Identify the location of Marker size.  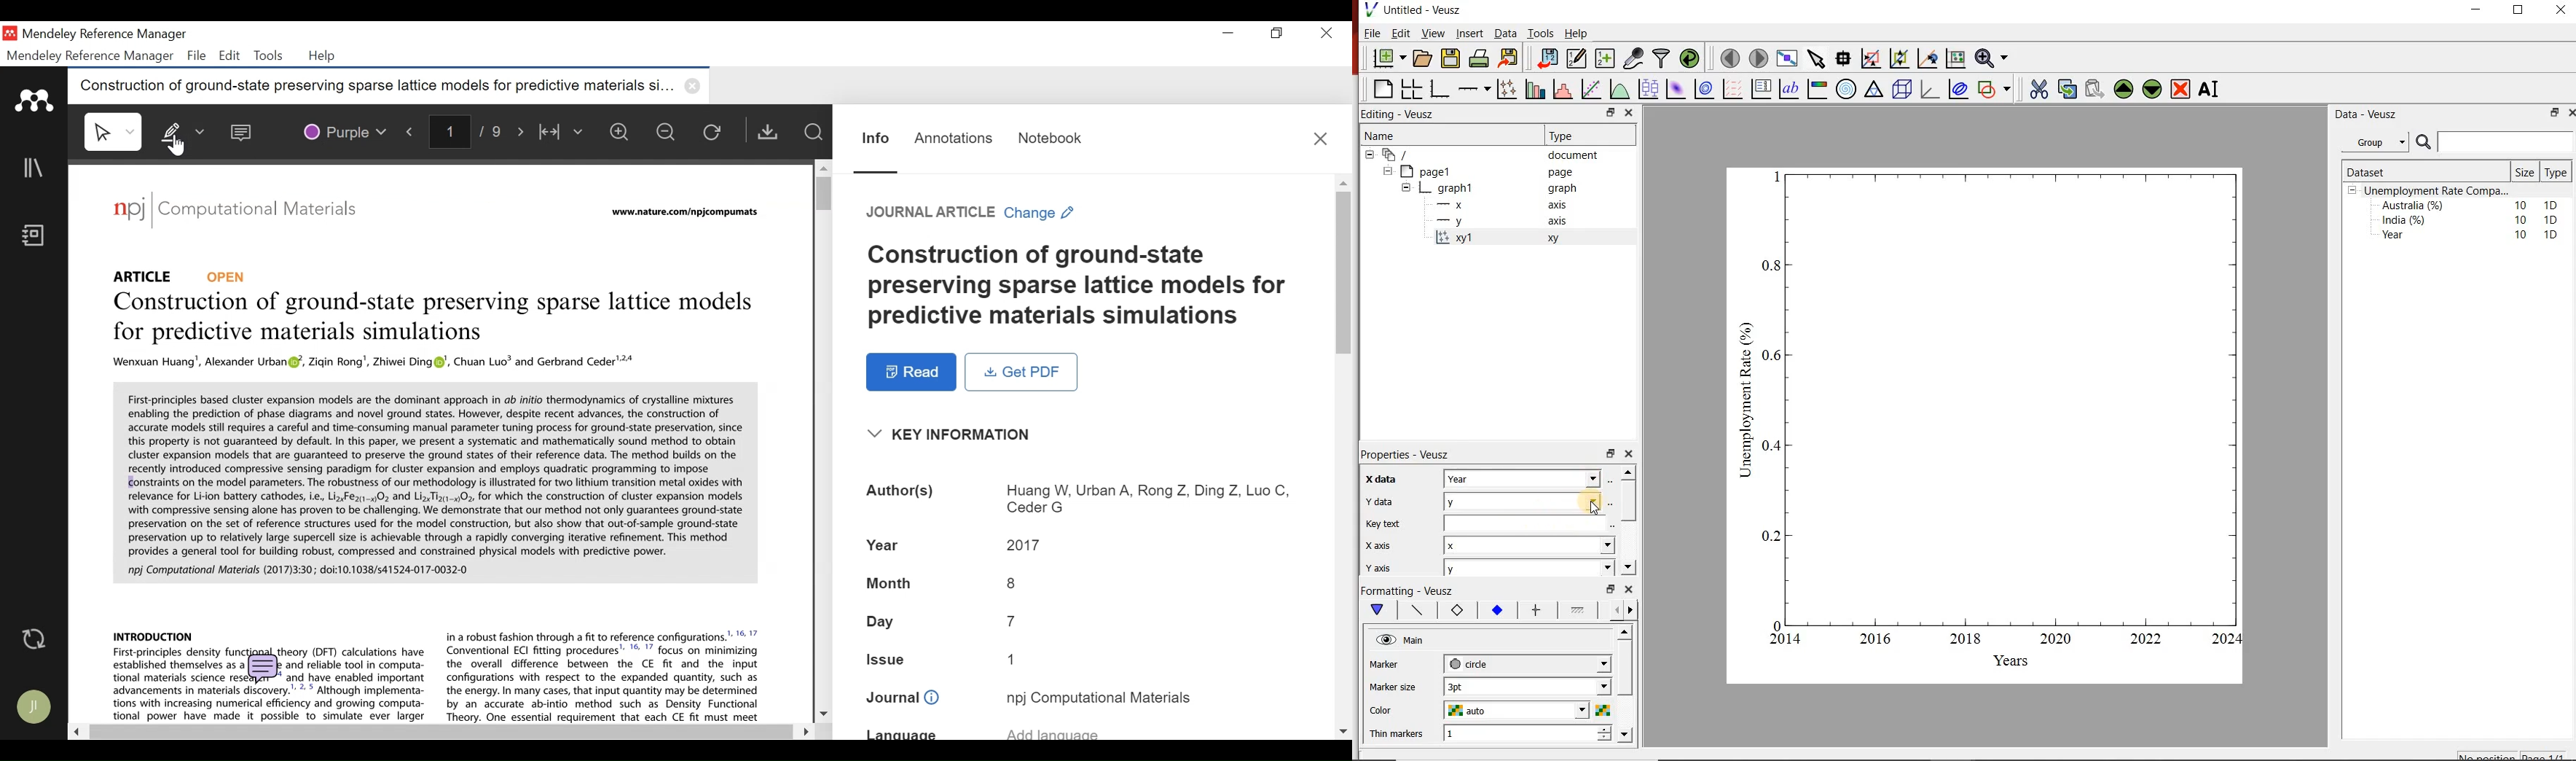
(1394, 685).